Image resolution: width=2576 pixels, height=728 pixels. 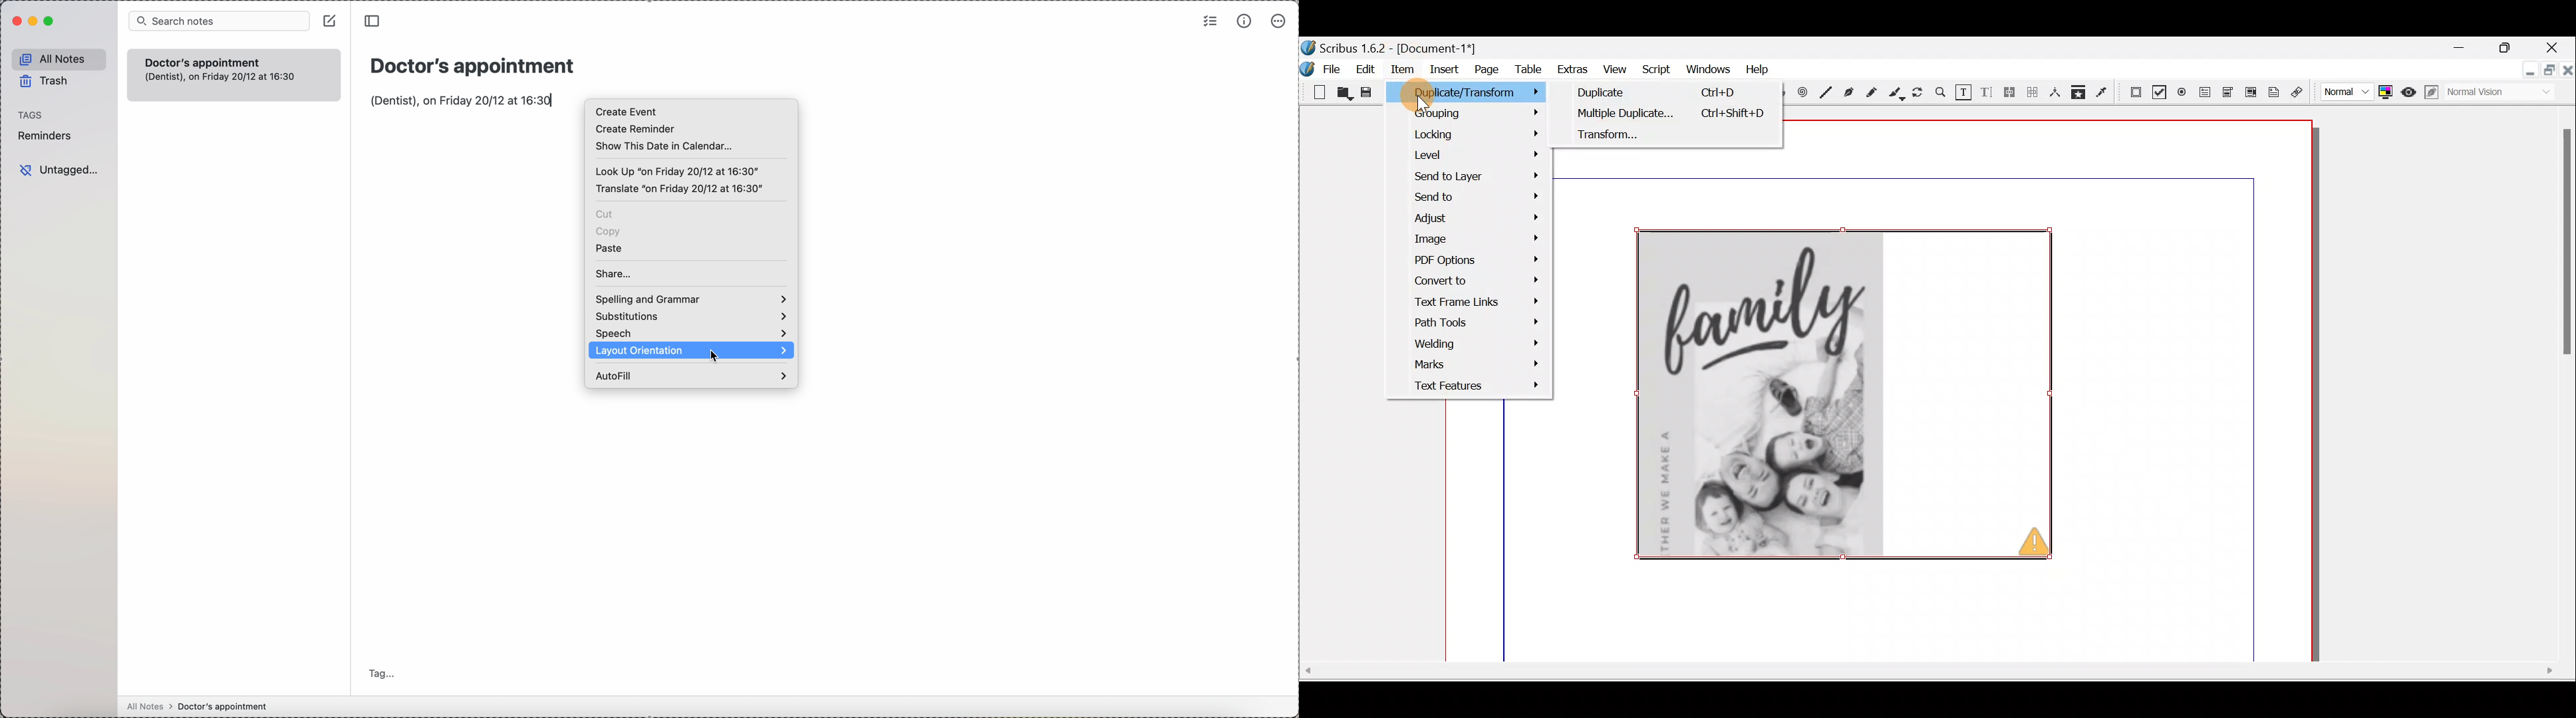 I want to click on Image preview quality, so click(x=2345, y=92).